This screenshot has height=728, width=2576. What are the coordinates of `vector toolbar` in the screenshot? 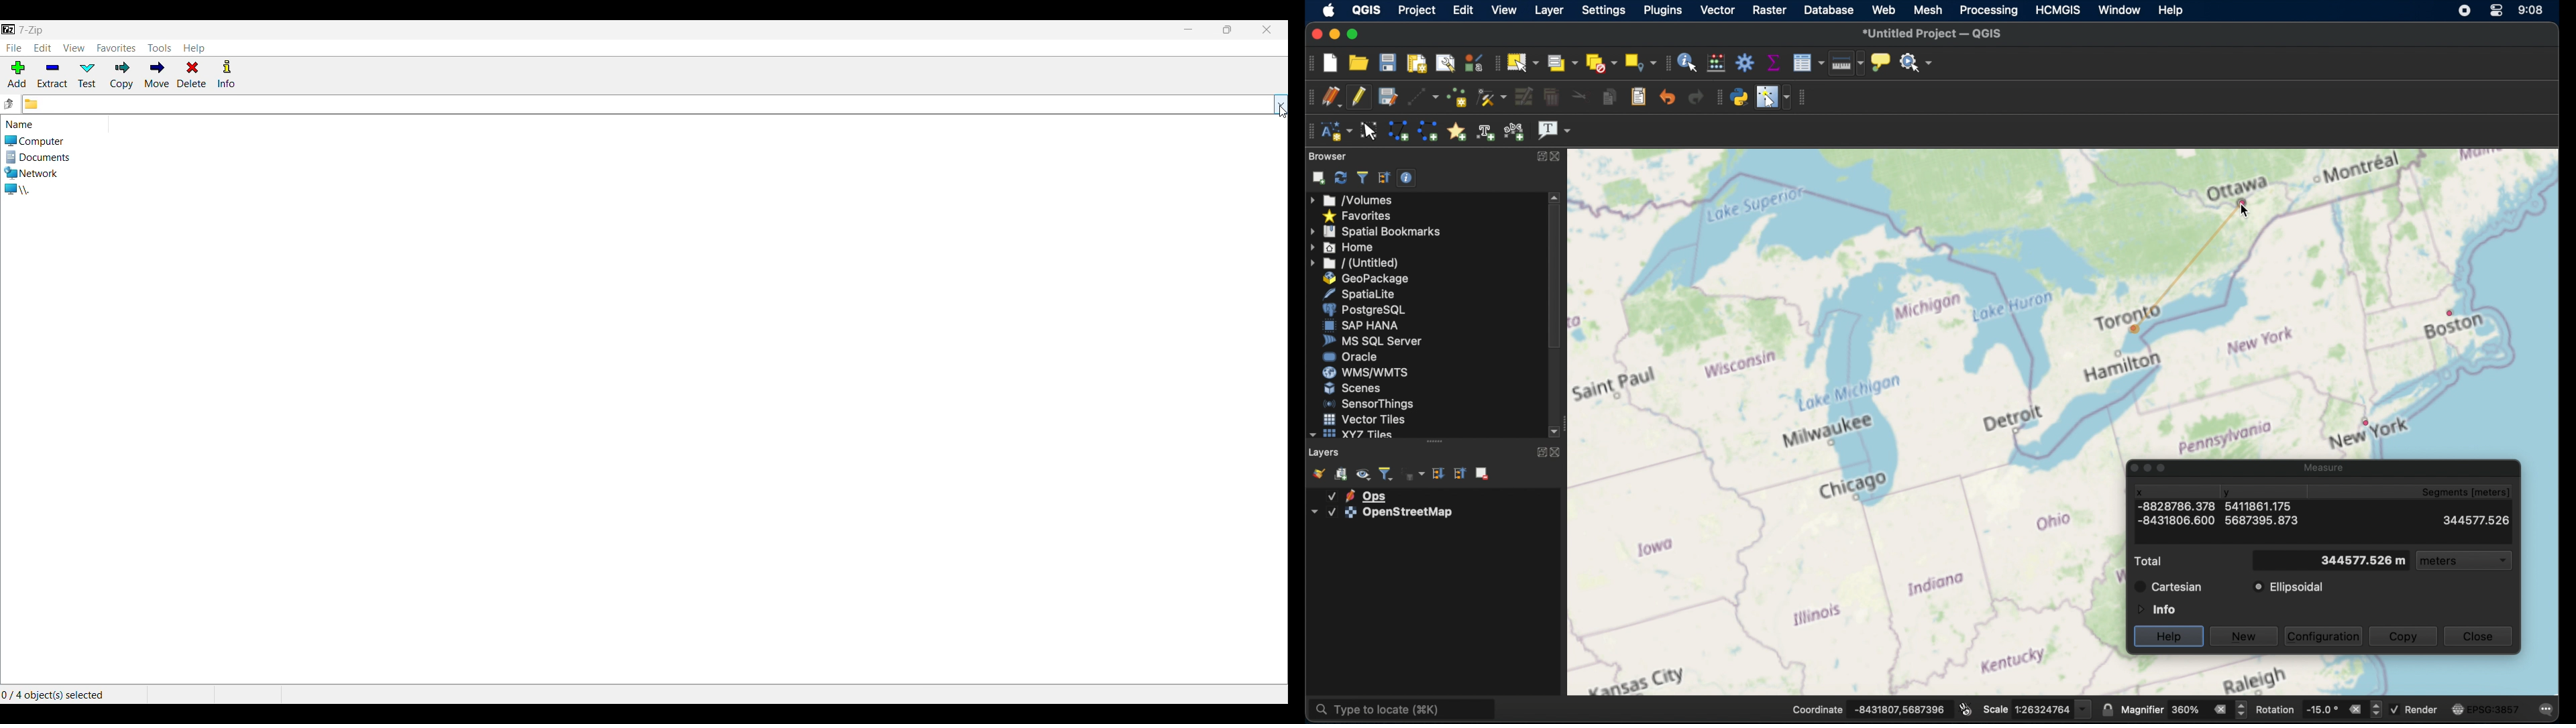 It's located at (1805, 98).